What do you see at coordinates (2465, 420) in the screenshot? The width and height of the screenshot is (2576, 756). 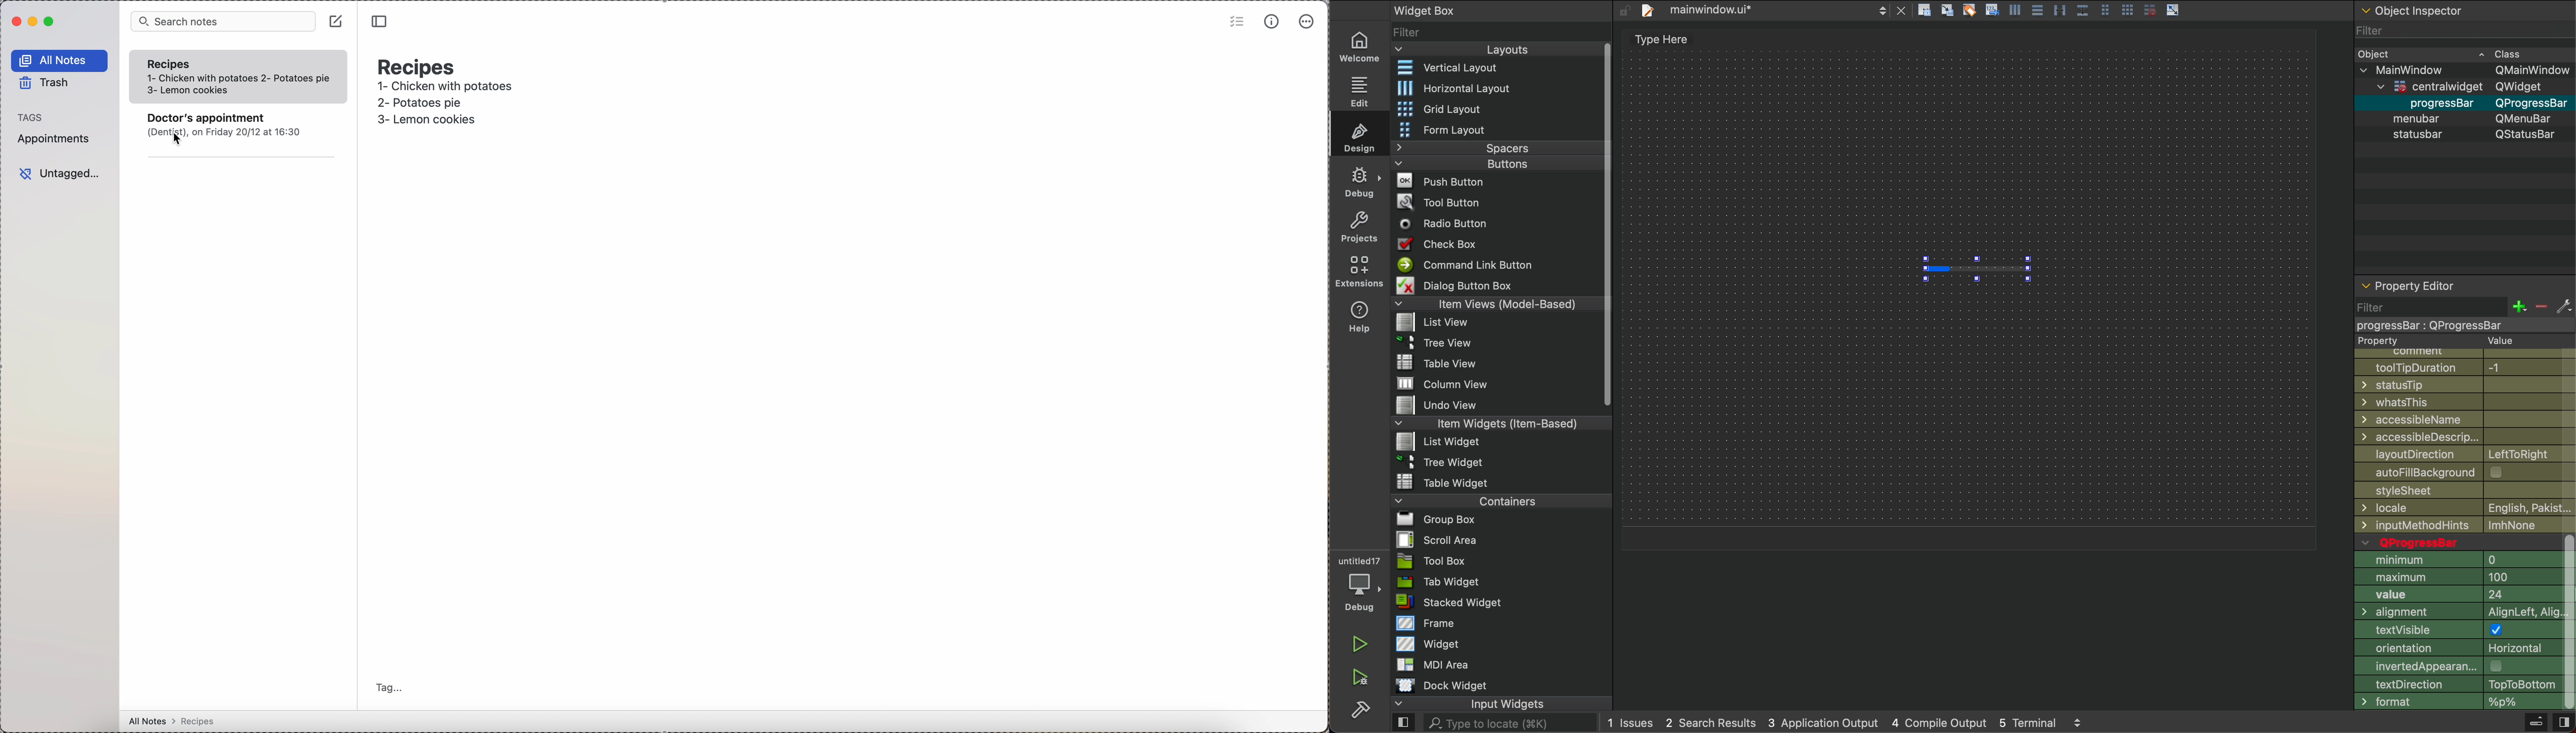 I see `Accessible Nmae` at bounding box center [2465, 420].